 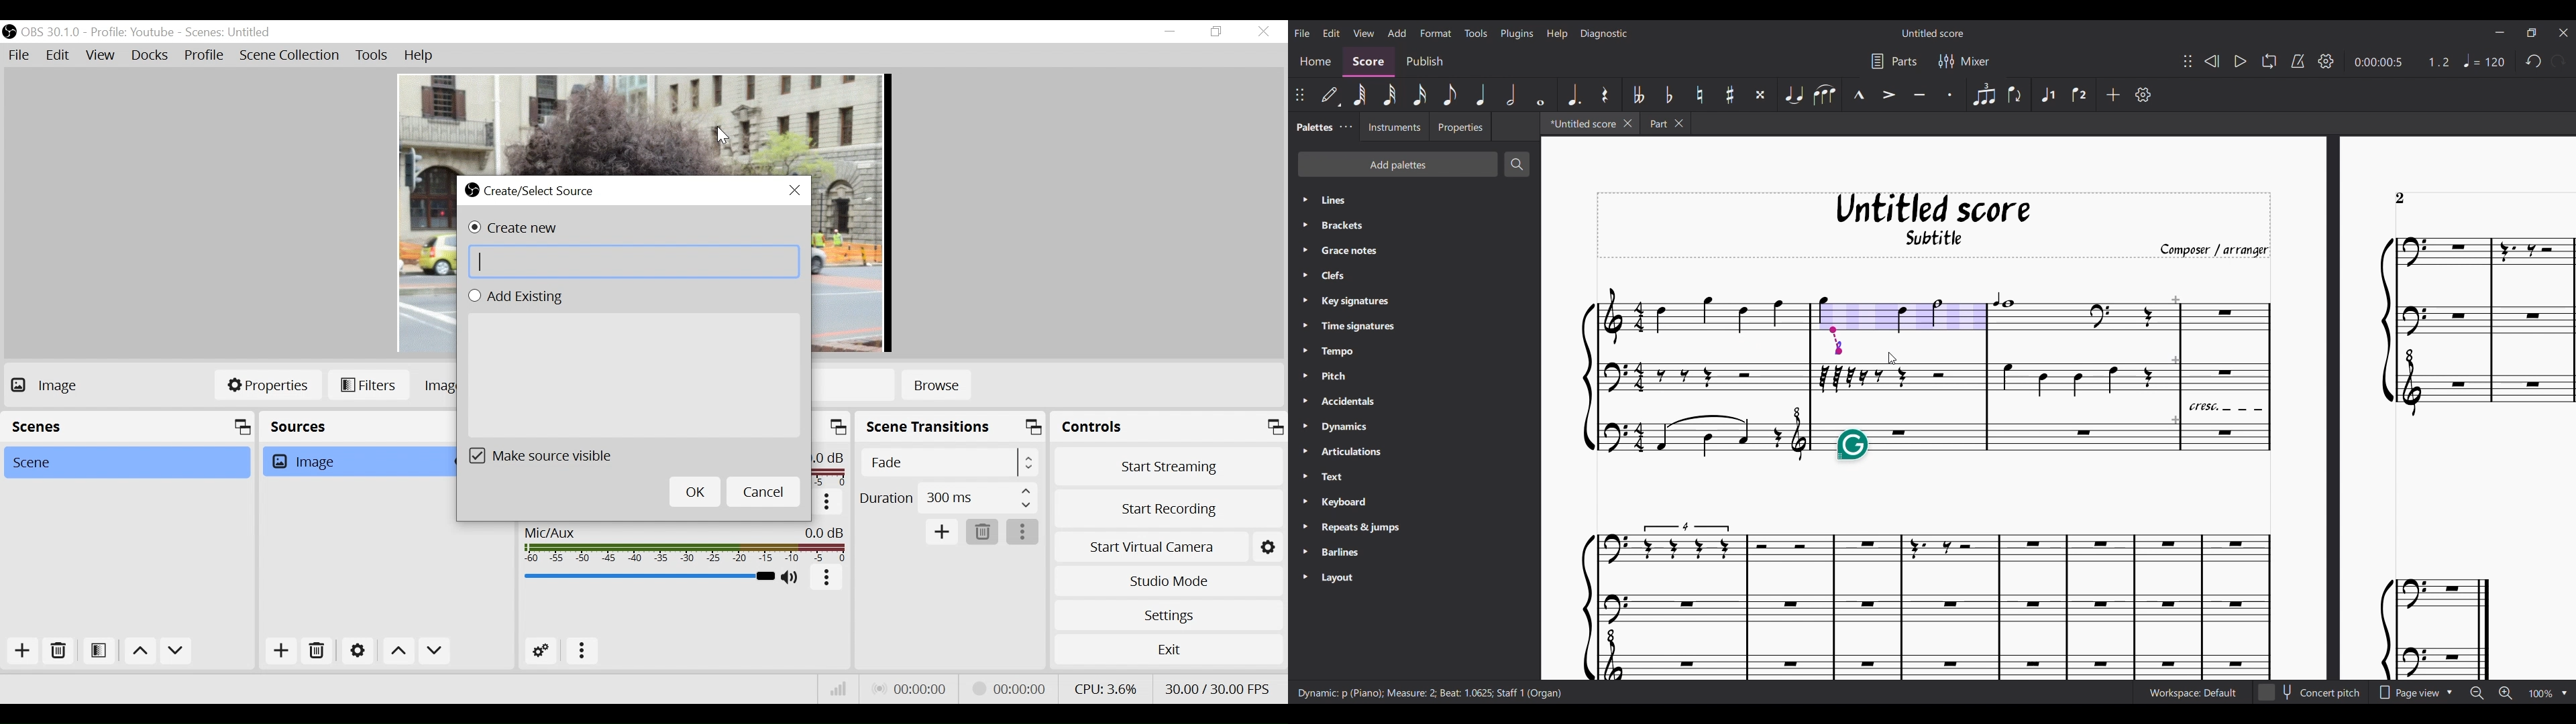 What do you see at coordinates (369, 385) in the screenshot?
I see `Filters` at bounding box center [369, 385].